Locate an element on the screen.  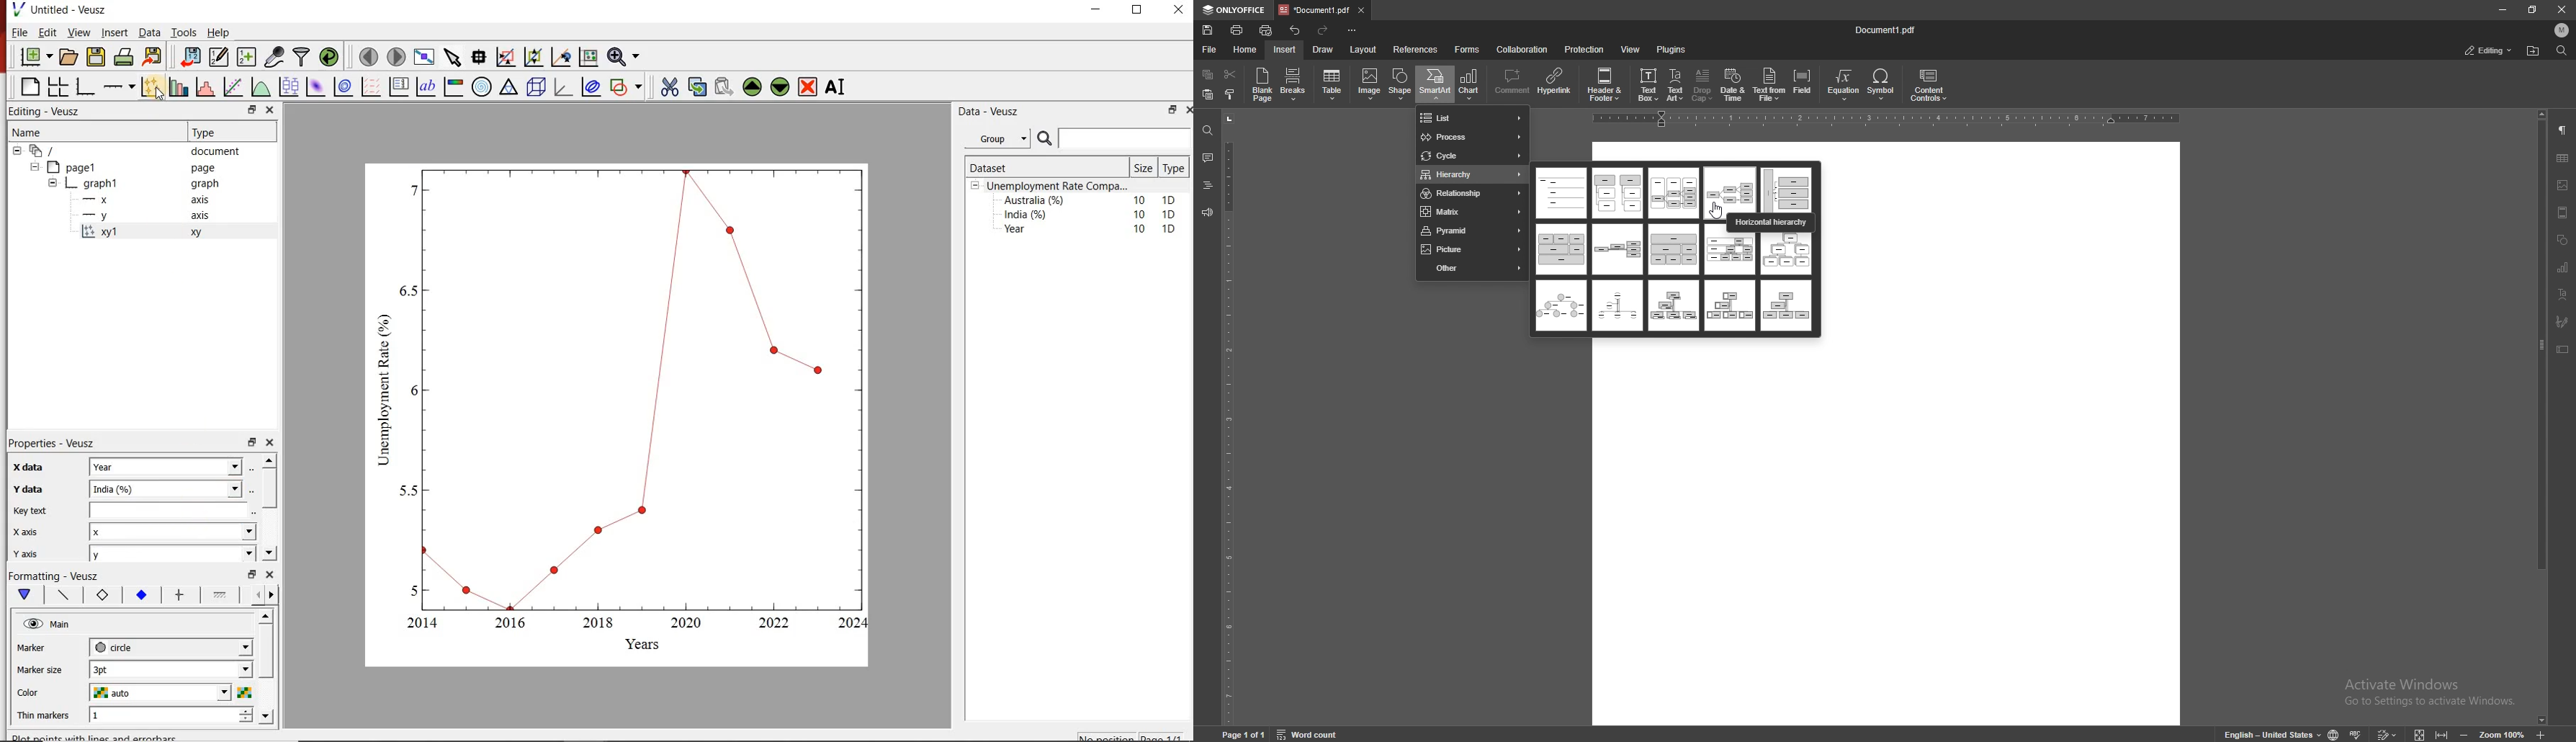
maximise is located at coordinates (1139, 13).